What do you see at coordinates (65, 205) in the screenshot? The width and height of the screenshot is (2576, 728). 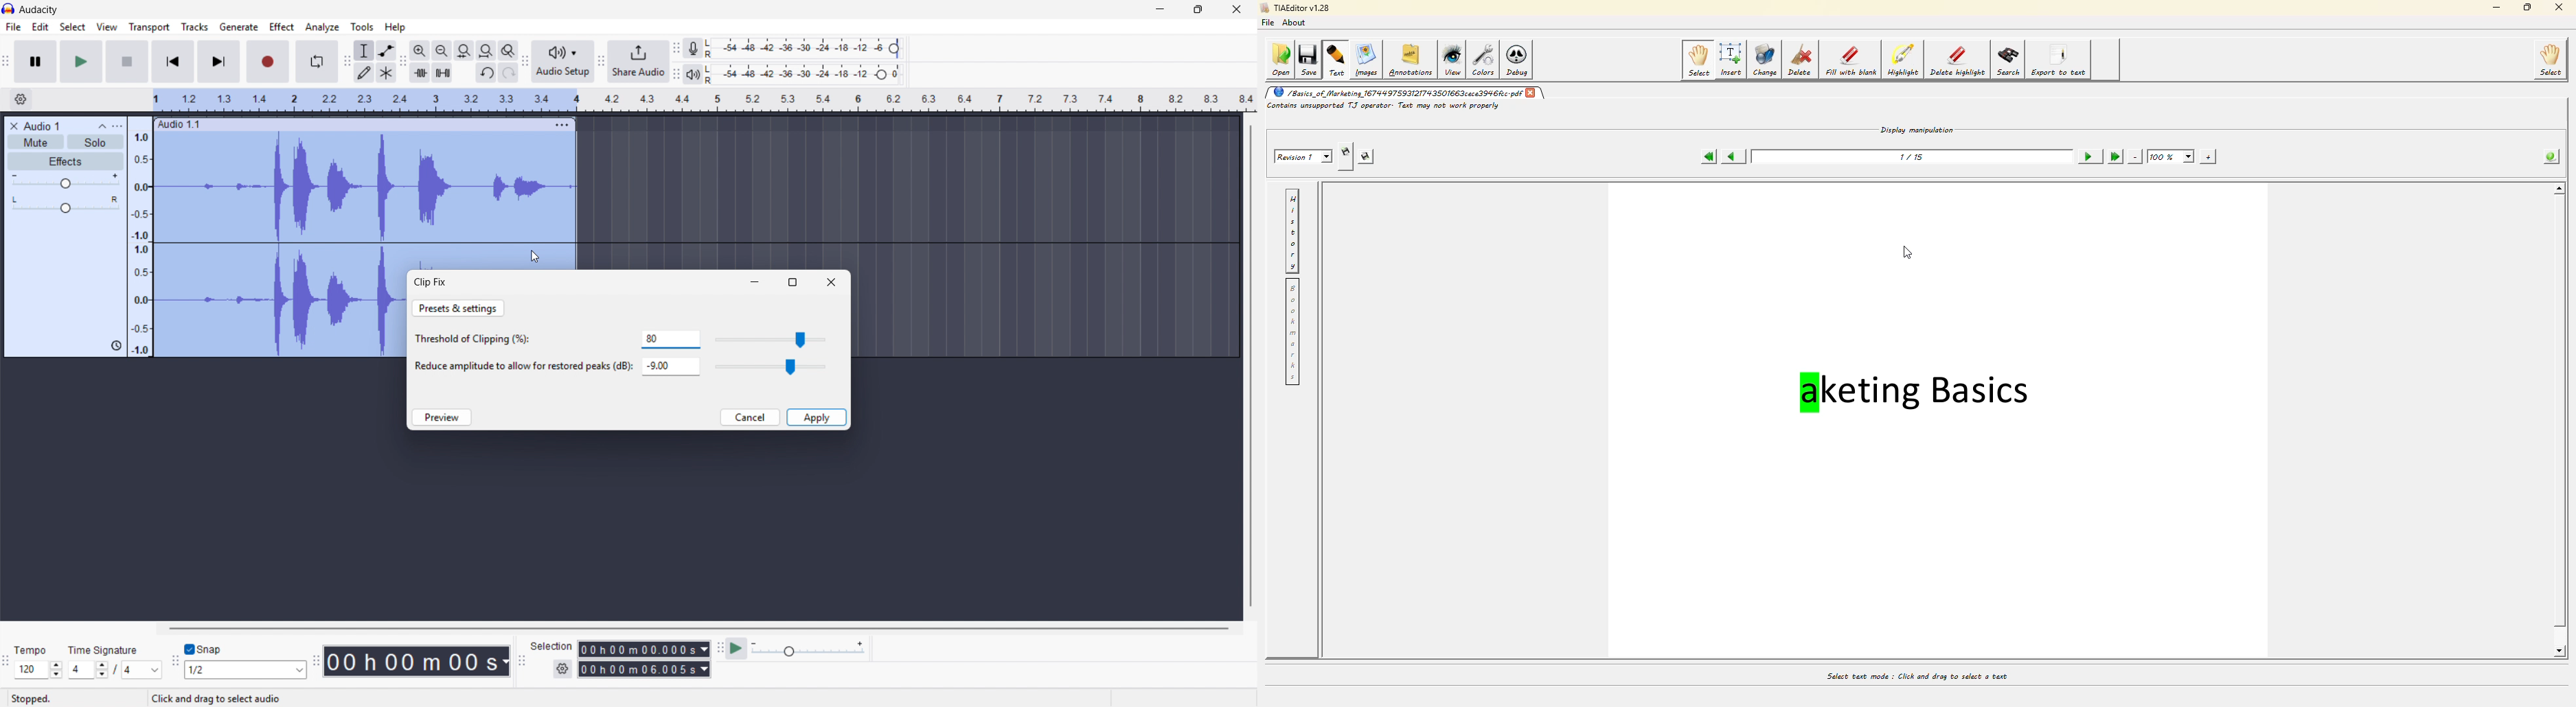 I see `pan` at bounding box center [65, 205].